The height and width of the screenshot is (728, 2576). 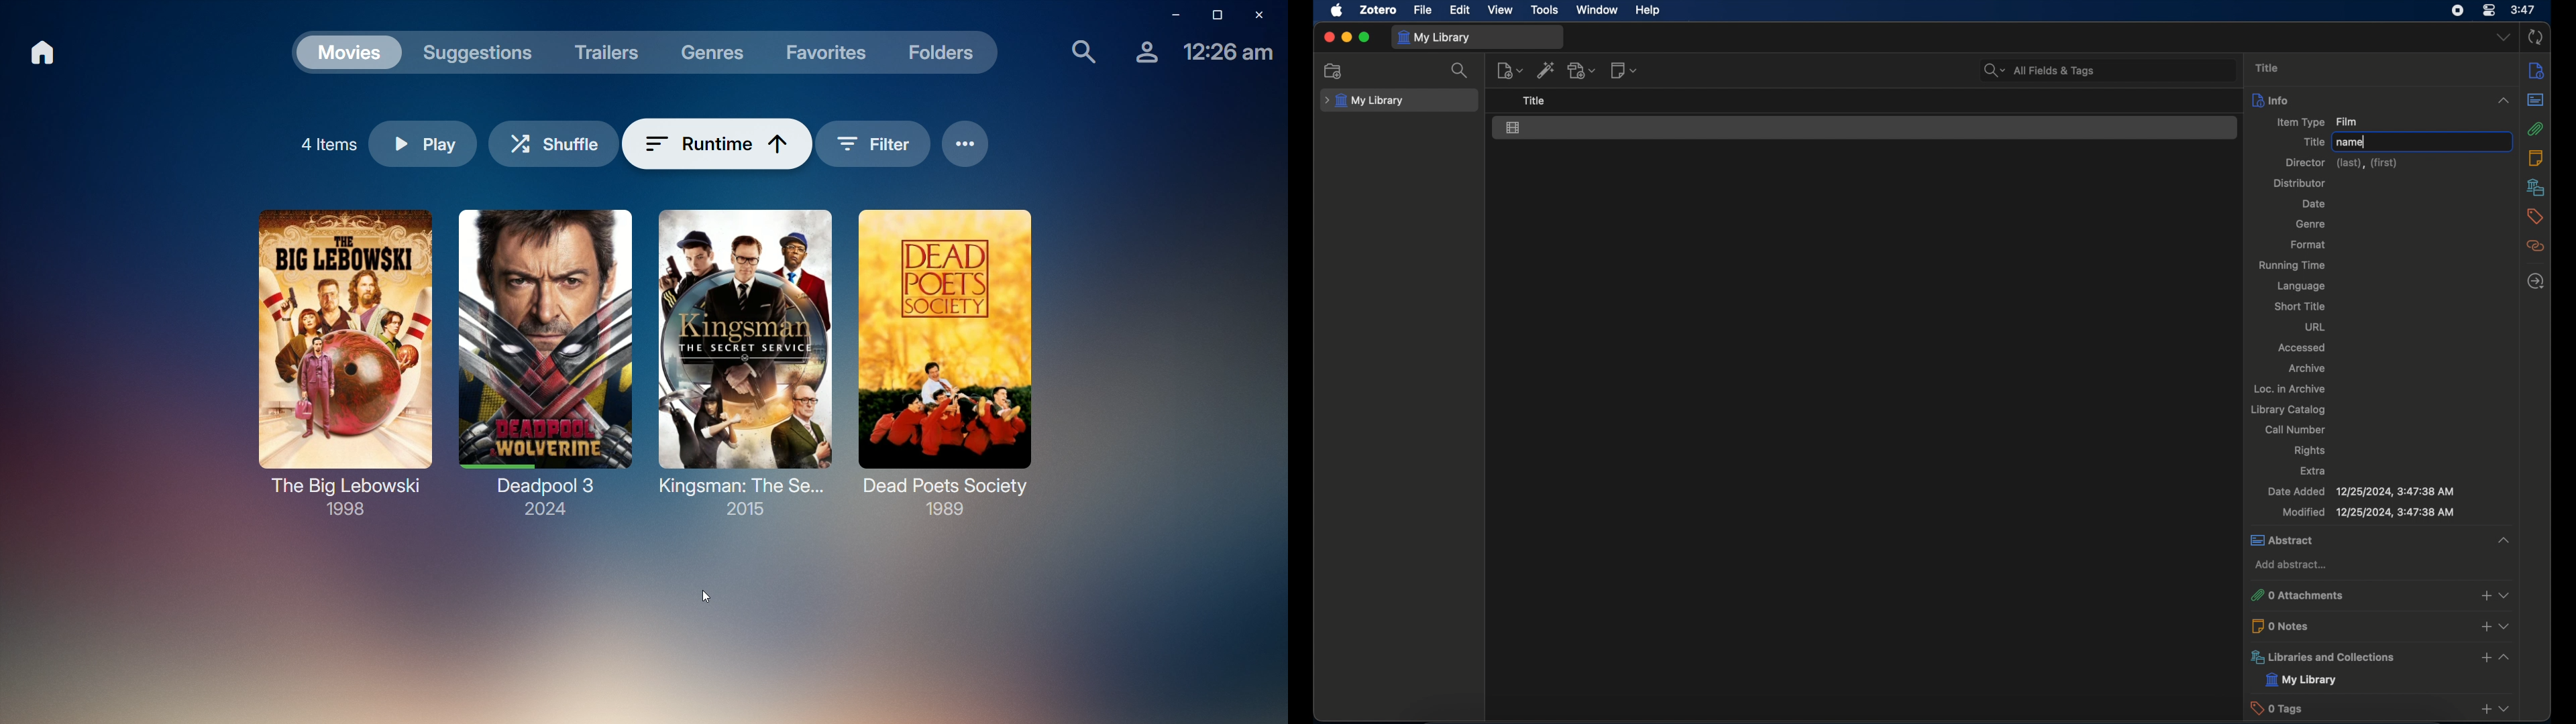 What do you see at coordinates (1599, 10) in the screenshot?
I see `window` at bounding box center [1599, 10].